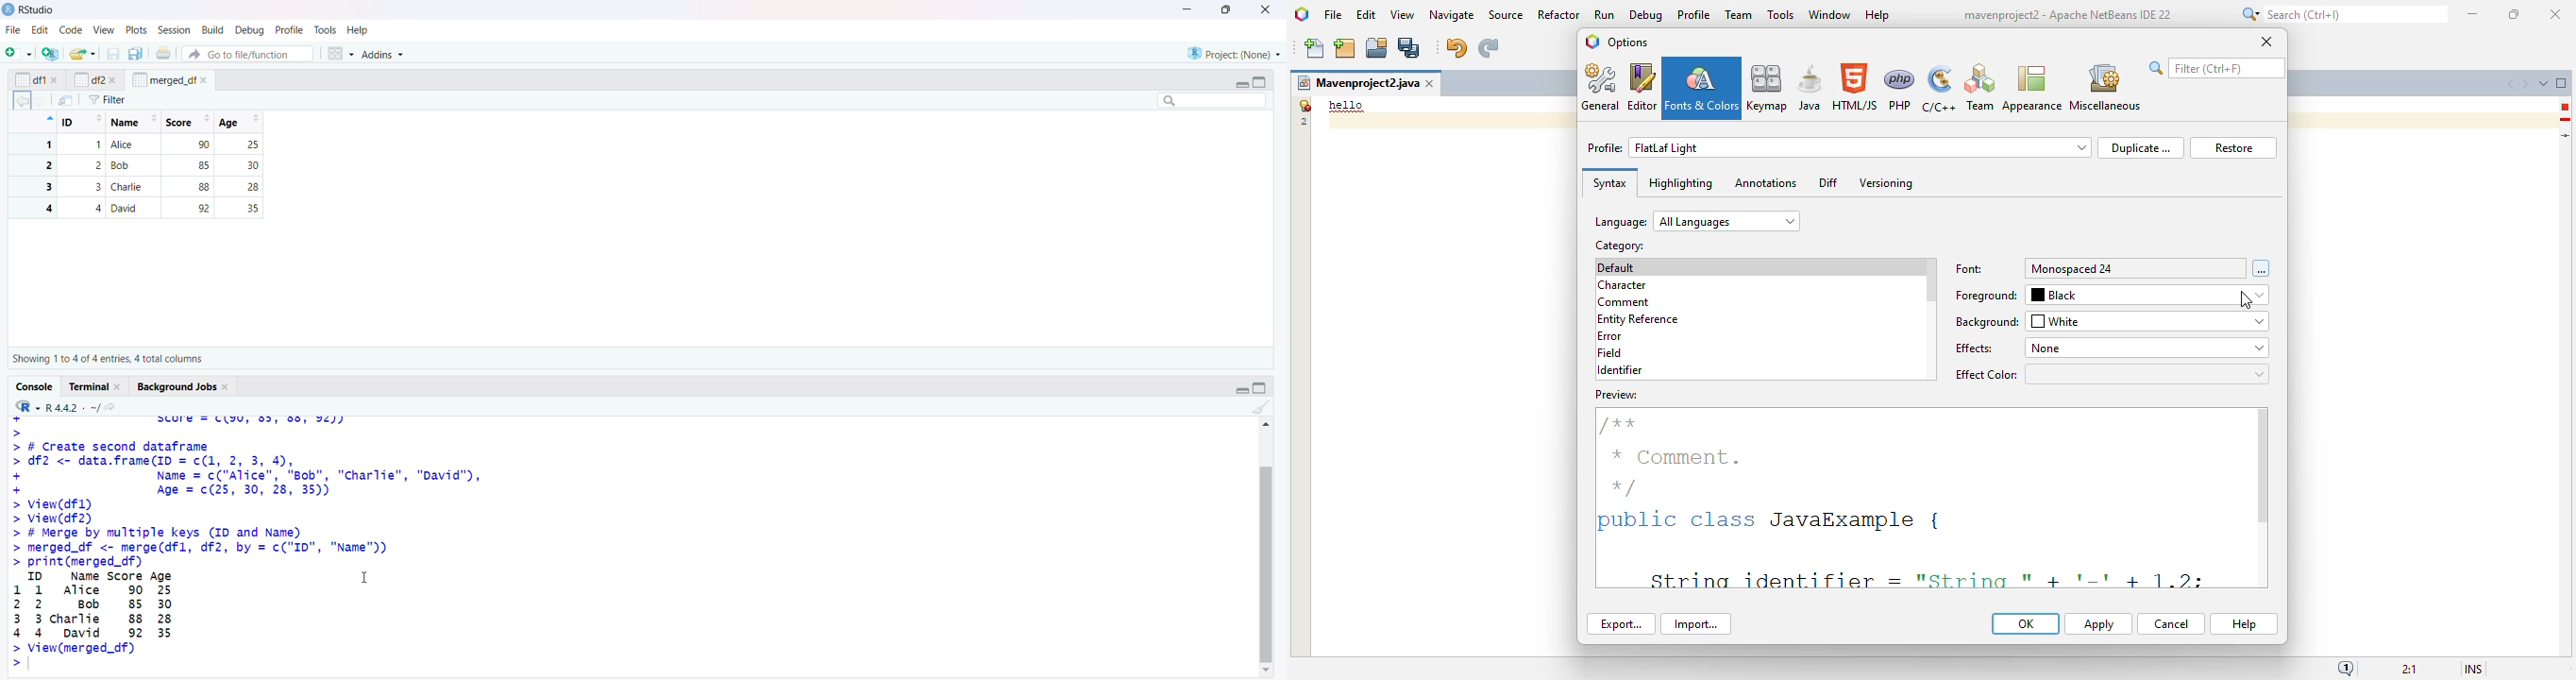 This screenshot has width=2576, height=700. I want to click on 4 4 David 92 35, so click(139, 208).